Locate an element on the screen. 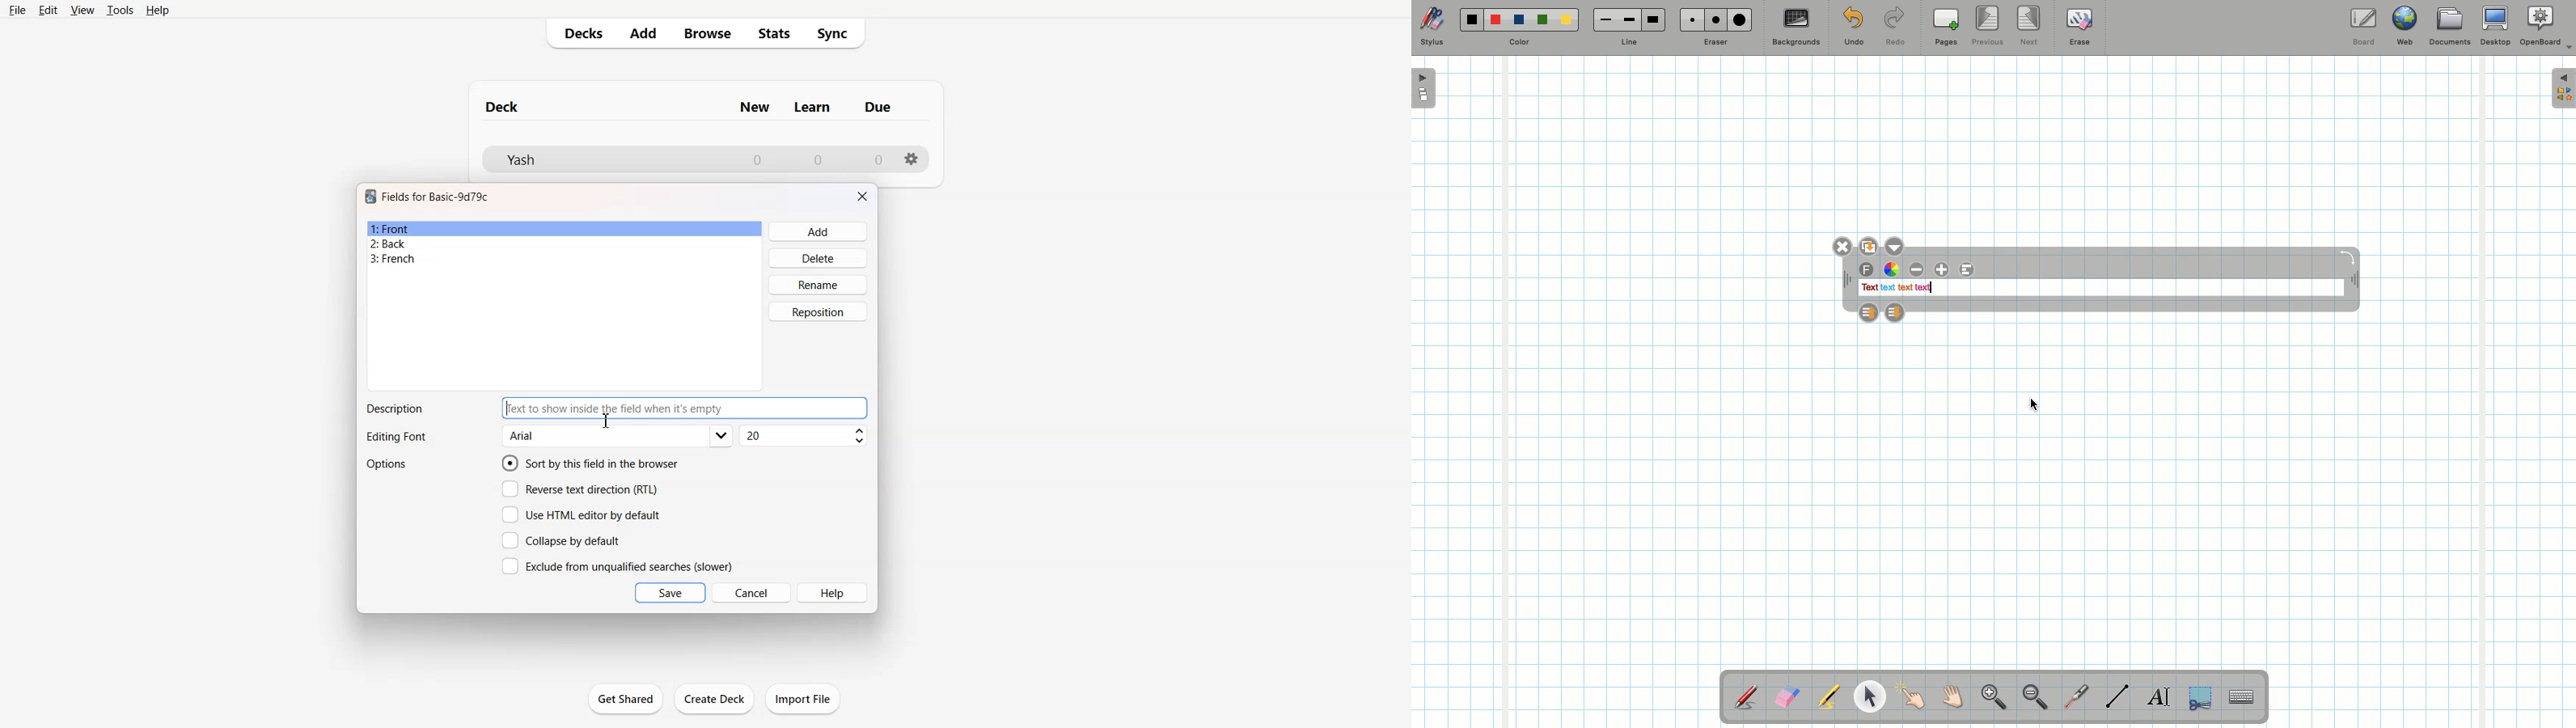 This screenshot has width=2576, height=728. Font size is located at coordinates (805, 436).